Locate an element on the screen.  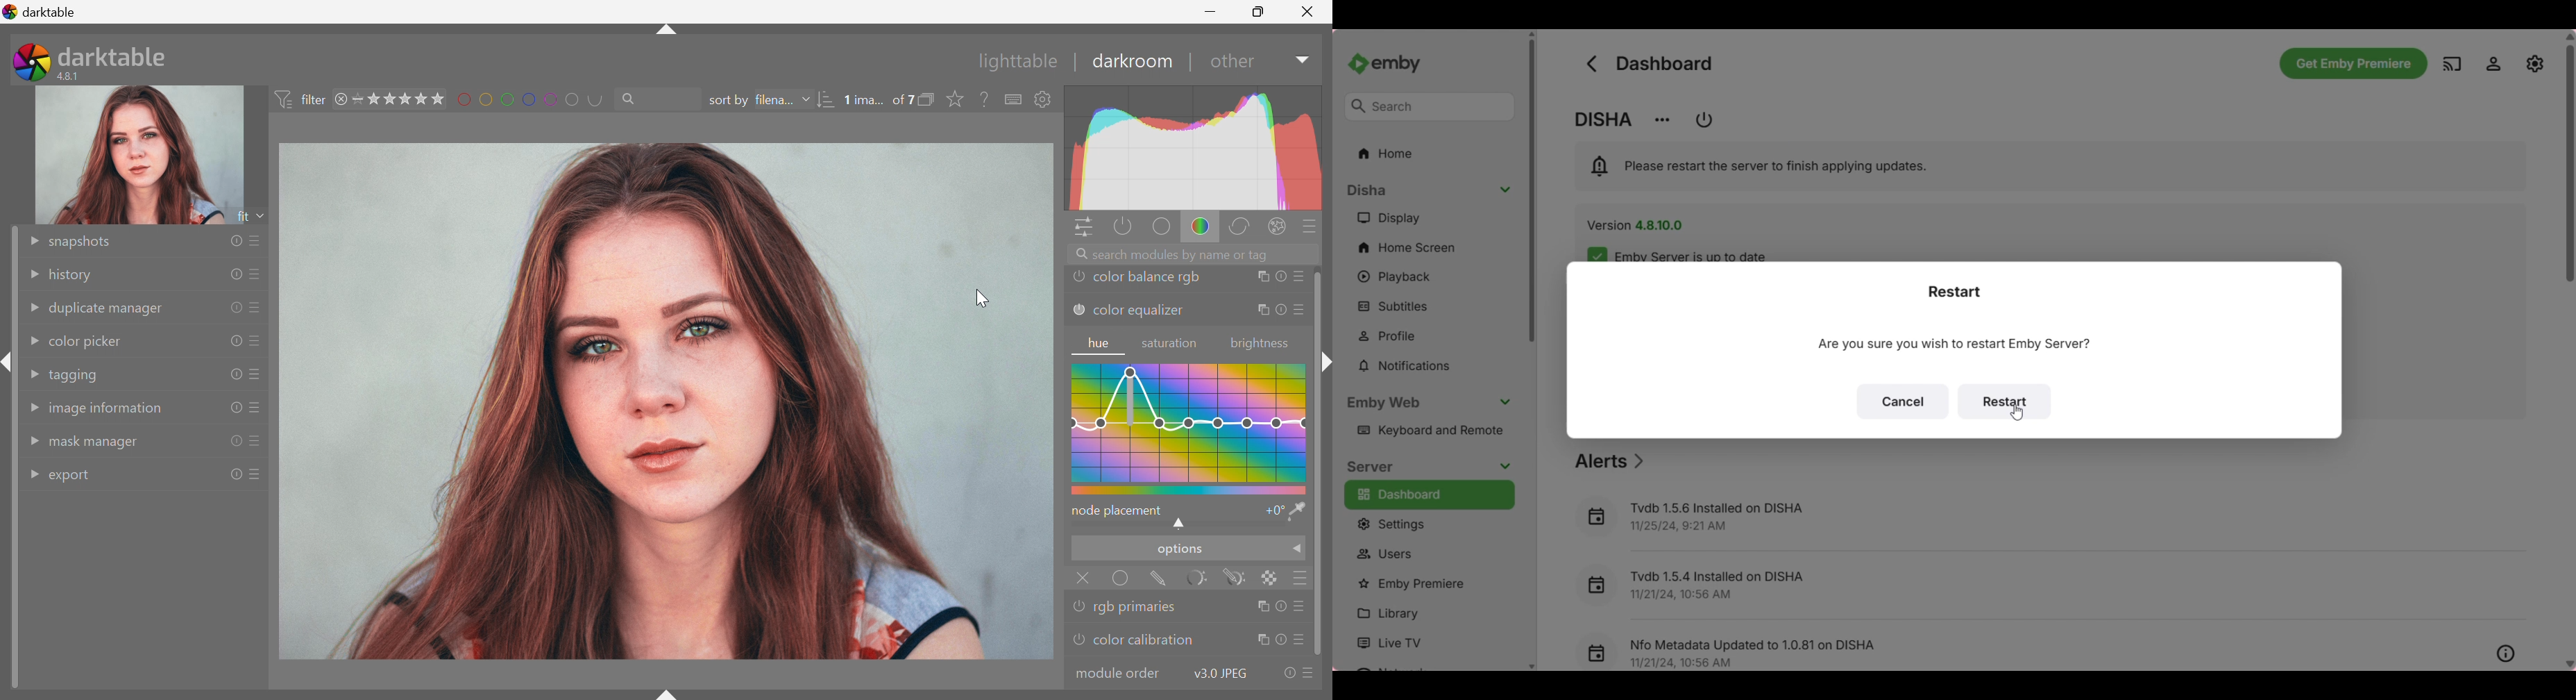
reset is located at coordinates (234, 474).